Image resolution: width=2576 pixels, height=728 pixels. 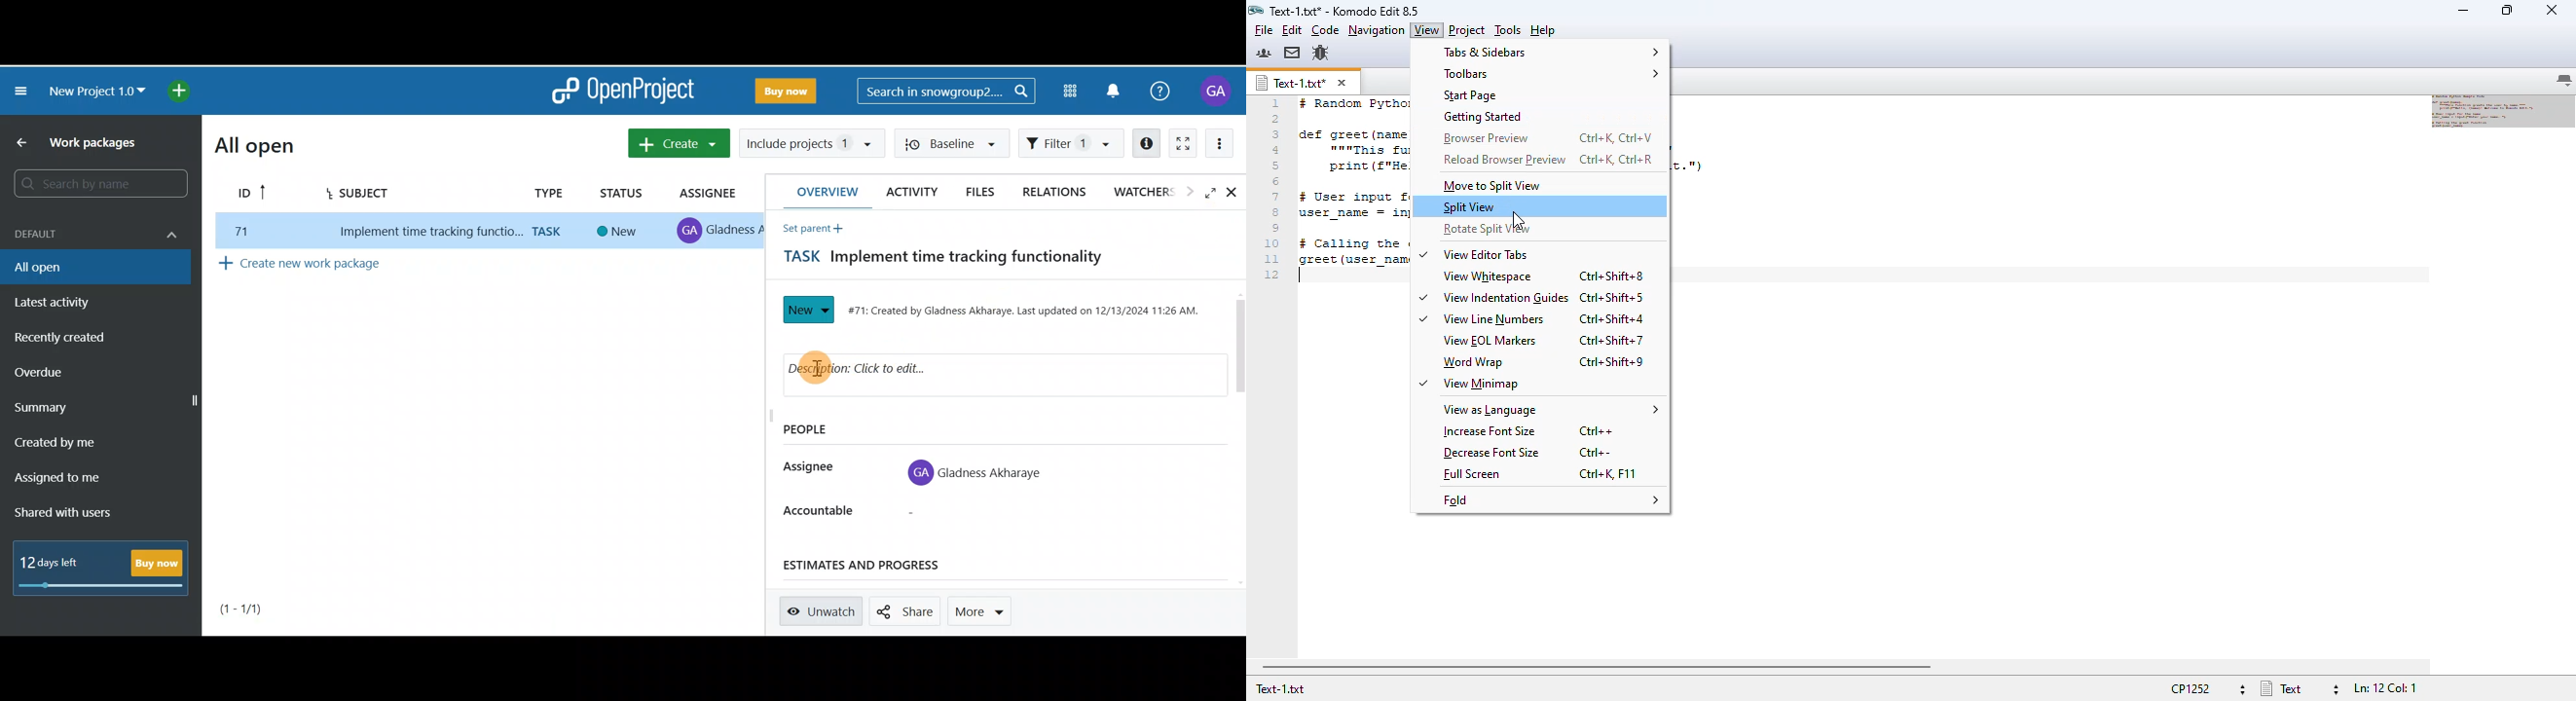 What do you see at coordinates (62, 338) in the screenshot?
I see `Recently created` at bounding box center [62, 338].